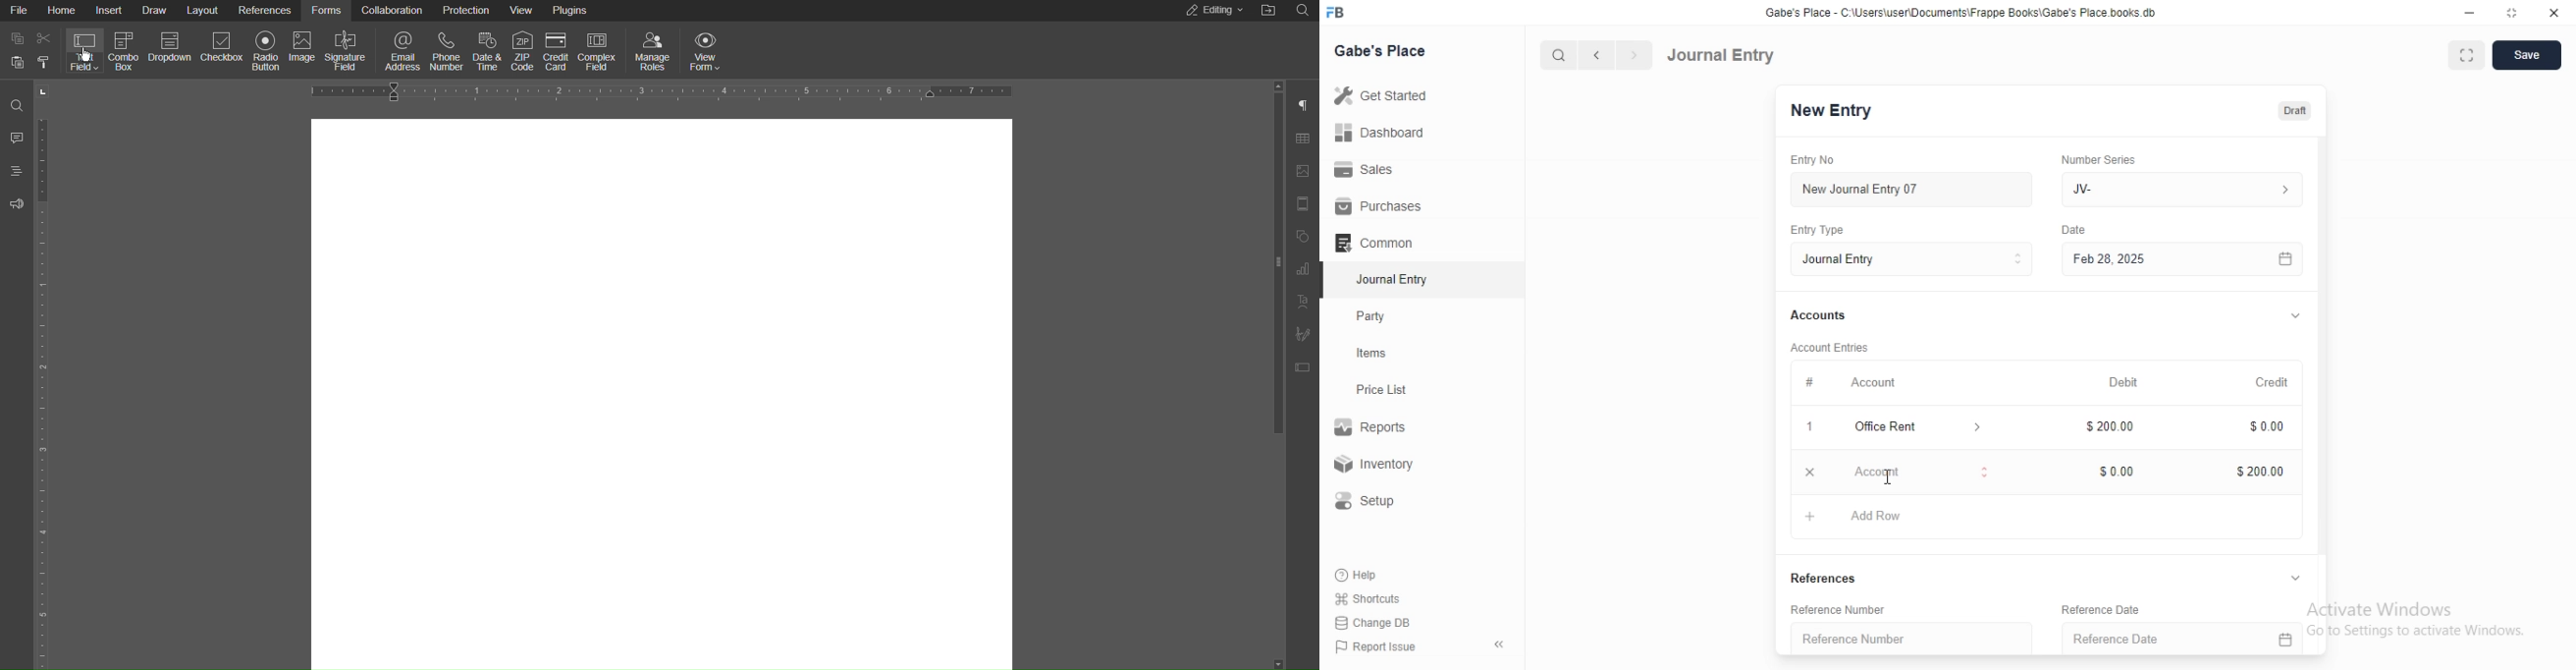 Image resolution: width=2576 pixels, height=672 pixels. What do you see at coordinates (2170, 611) in the screenshot?
I see `Reference Date ` at bounding box center [2170, 611].